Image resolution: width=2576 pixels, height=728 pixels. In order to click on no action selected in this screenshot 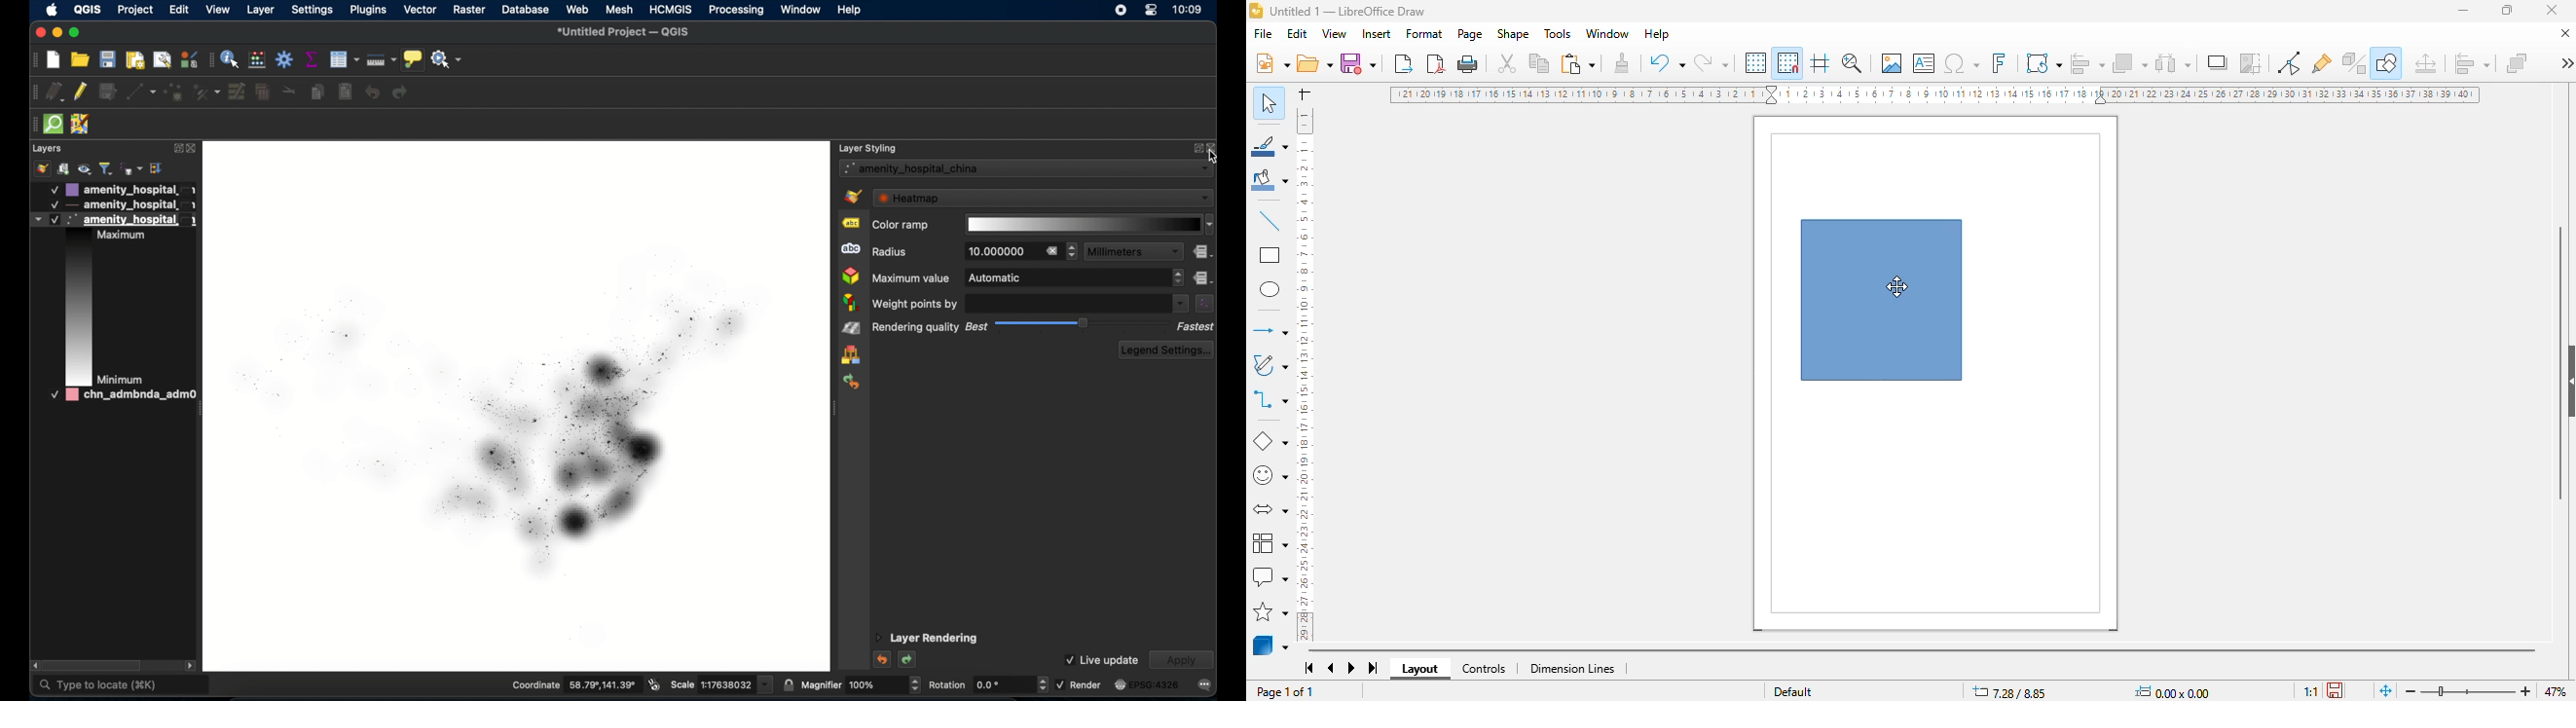, I will do `click(448, 60)`.